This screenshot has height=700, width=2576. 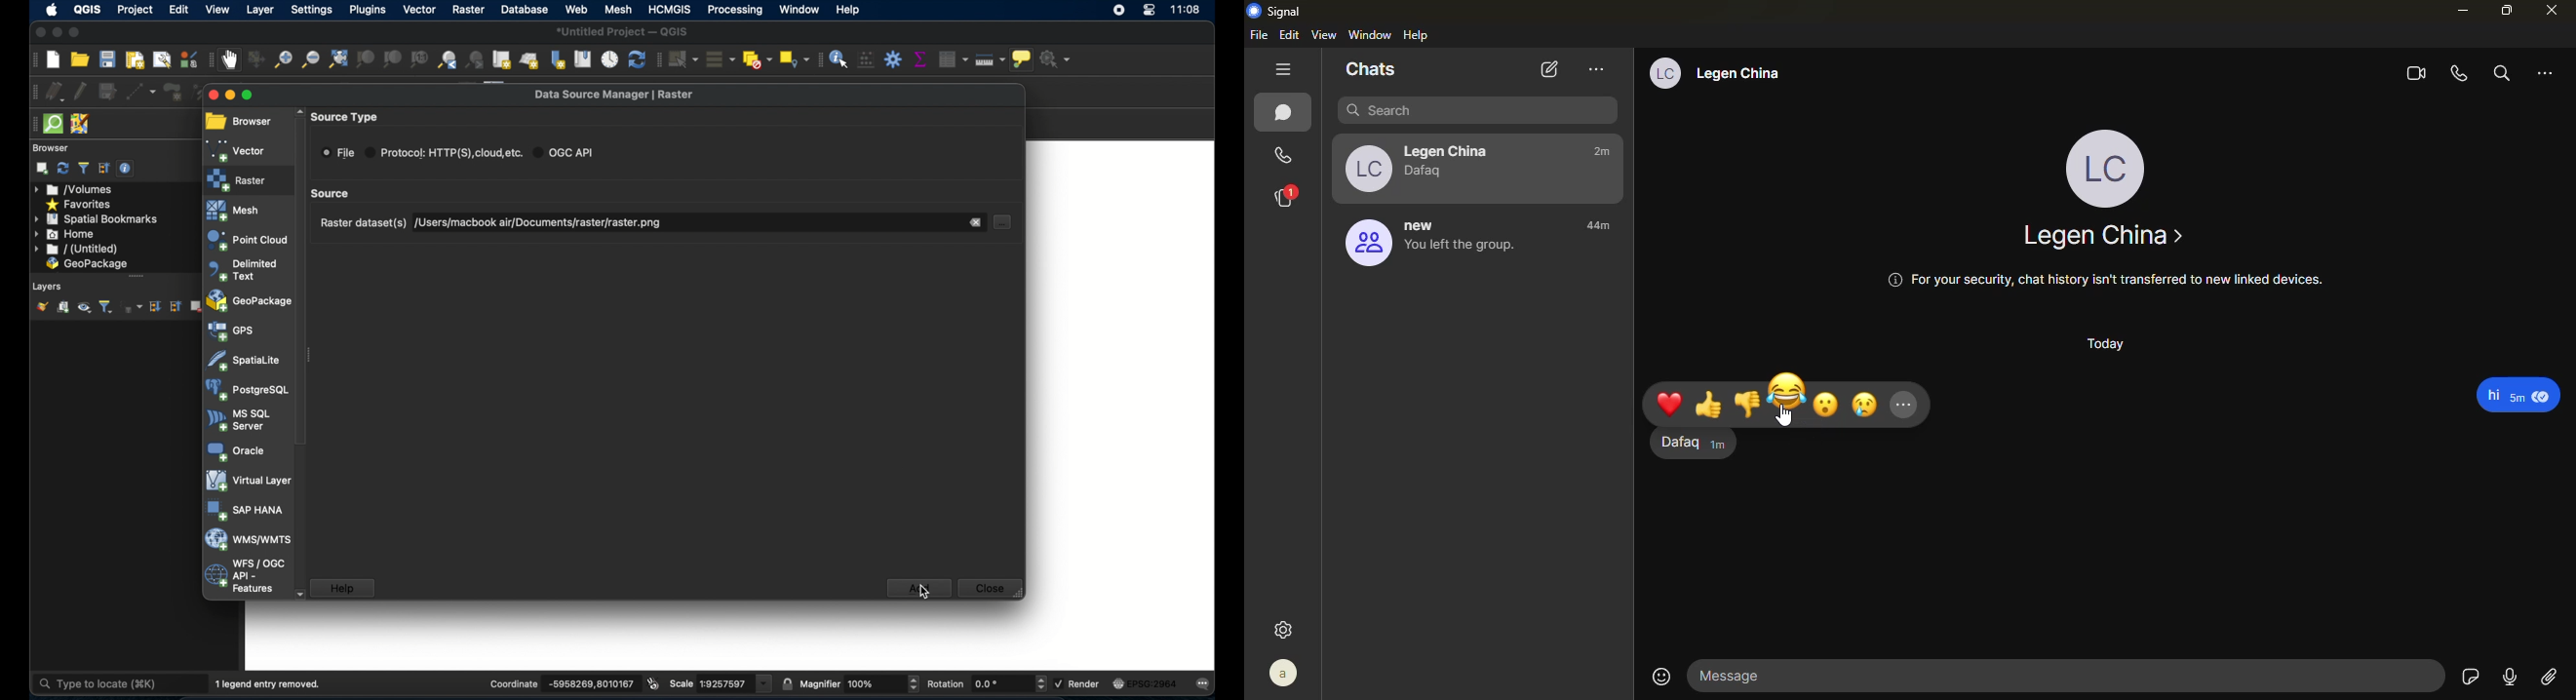 What do you see at coordinates (172, 92) in the screenshot?
I see `add polygon feature` at bounding box center [172, 92].